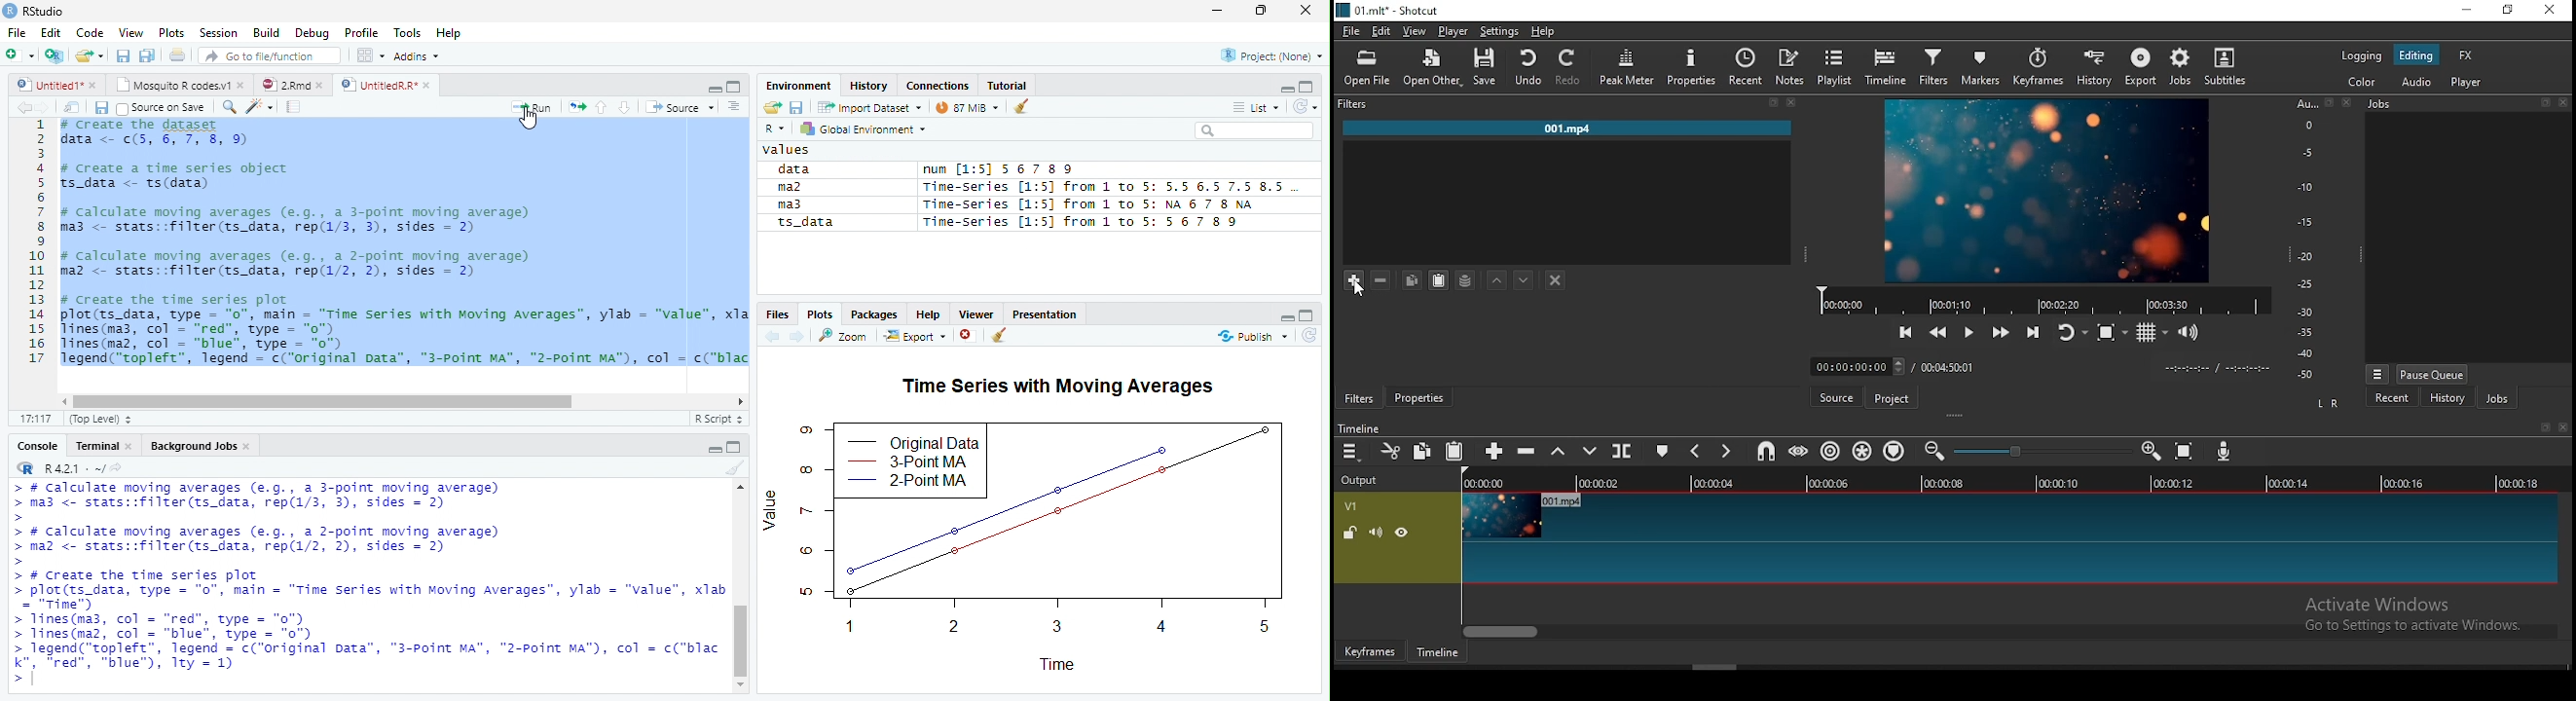  Describe the element at coordinates (377, 85) in the screenshot. I see `UntitiedR.R"` at that location.